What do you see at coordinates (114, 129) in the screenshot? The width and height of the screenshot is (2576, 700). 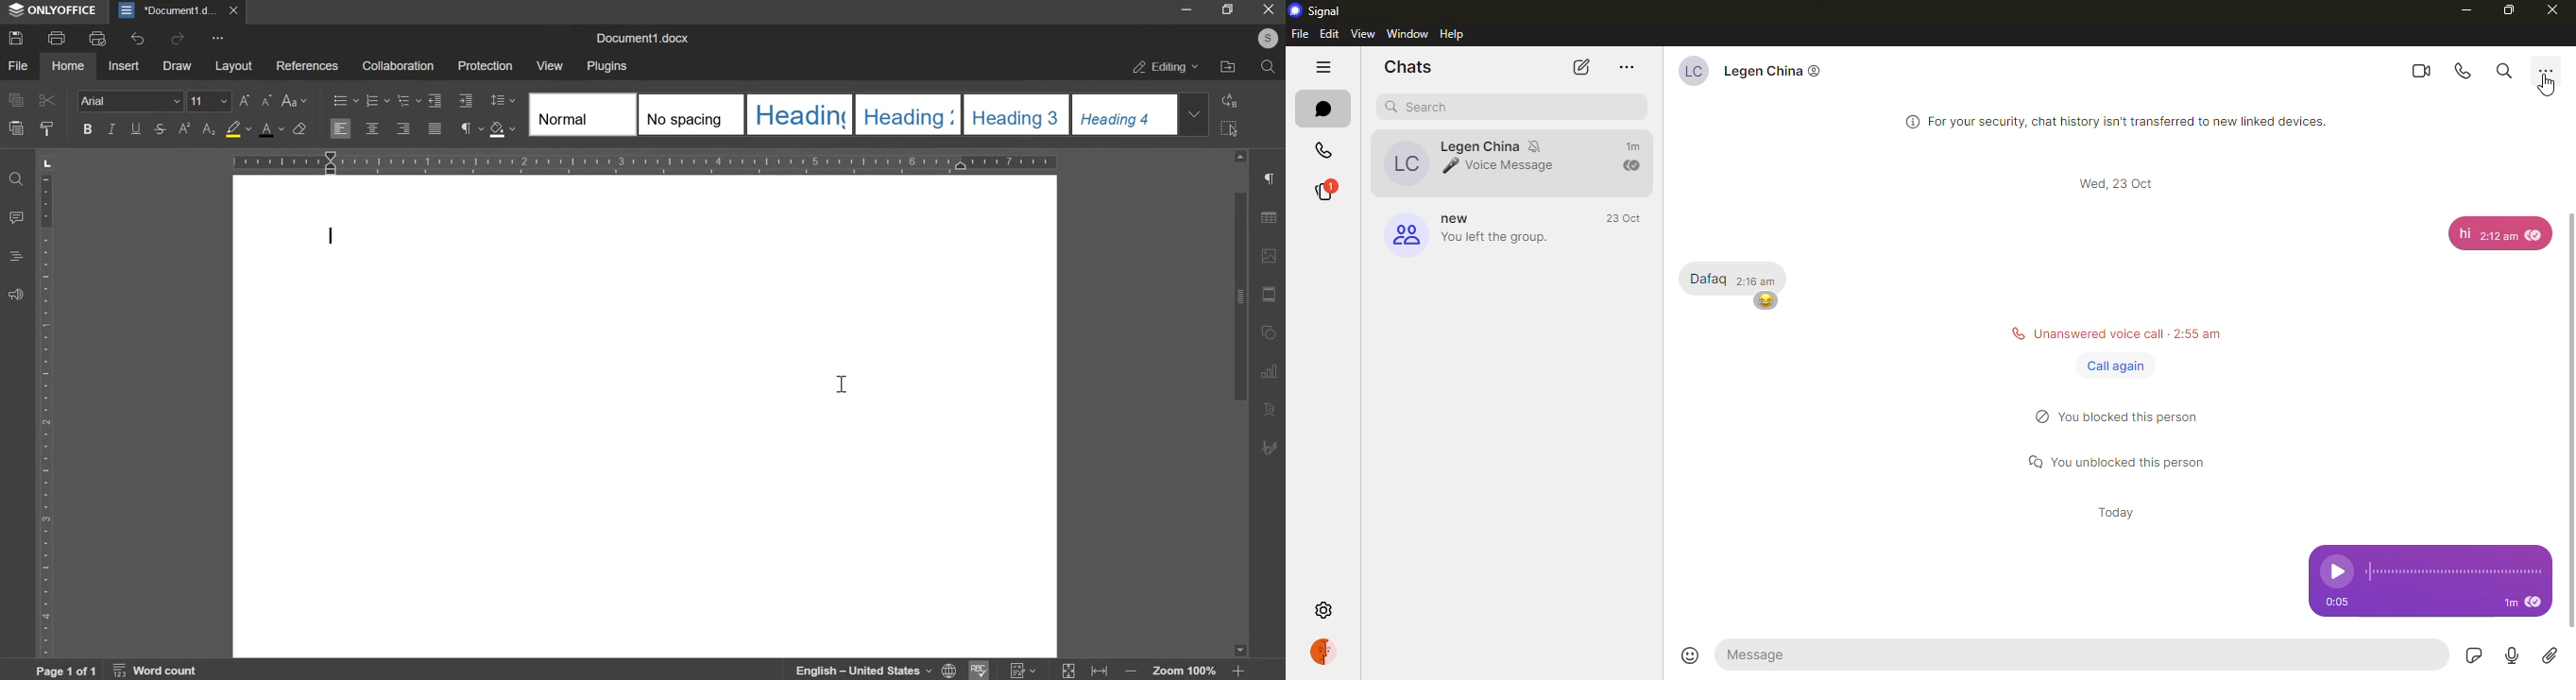 I see `italics` at bounding box center [114, 129].